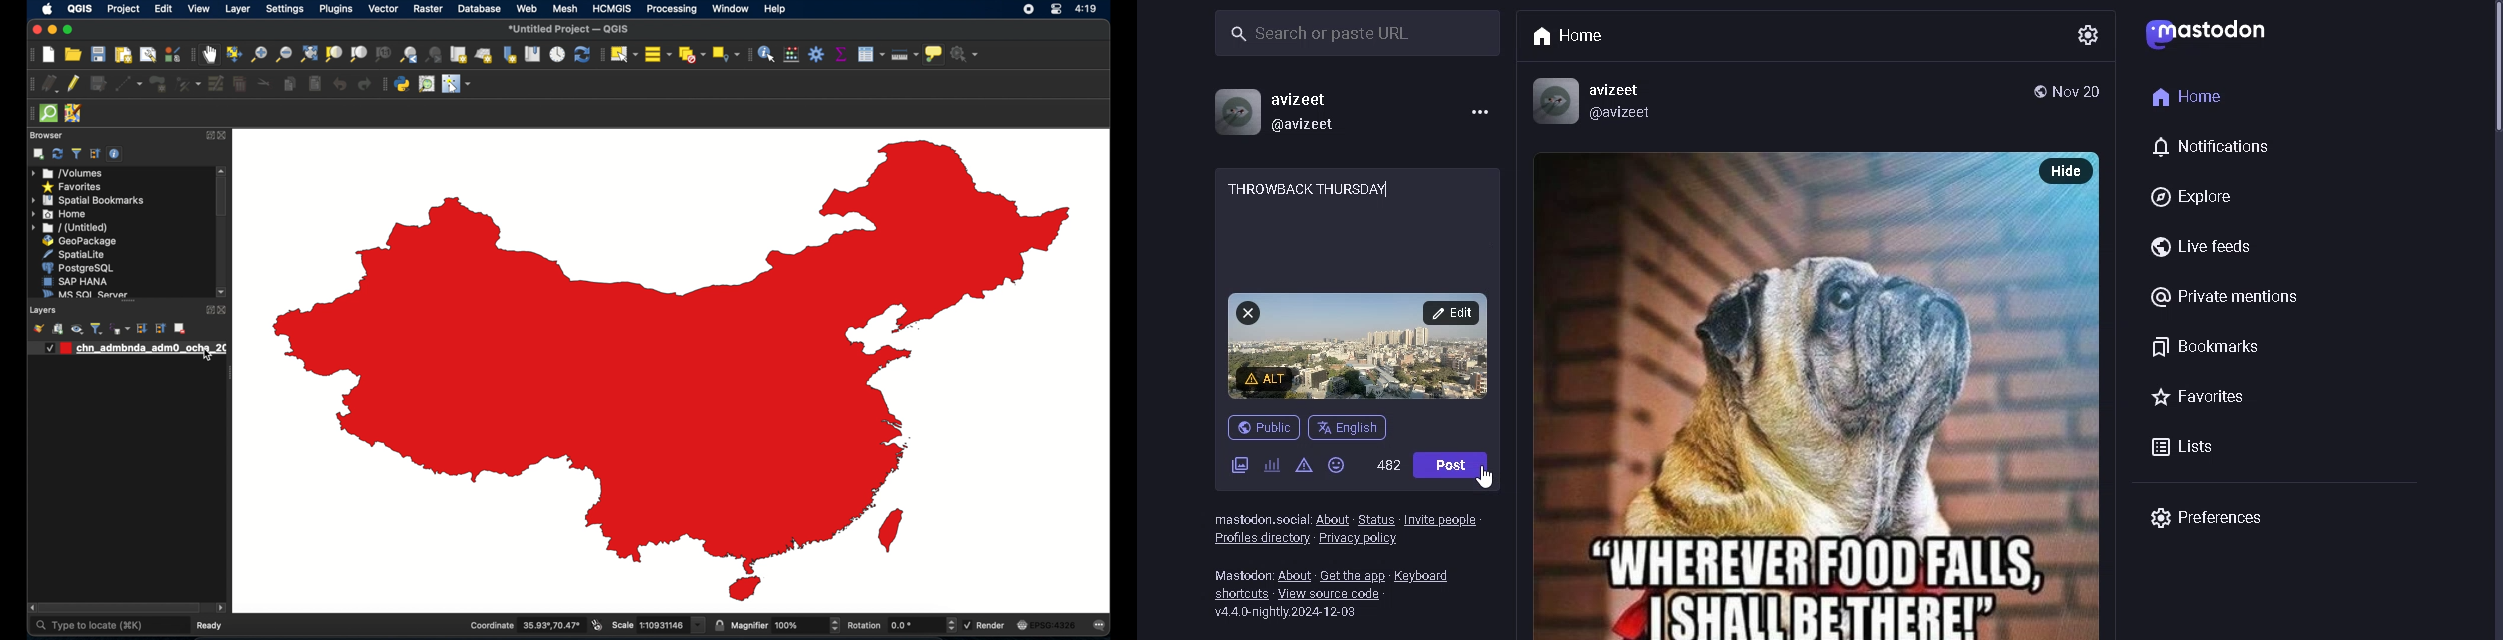 This screenshot has width=2520, height=644. I want to click on preferences, so click(2215, 515).